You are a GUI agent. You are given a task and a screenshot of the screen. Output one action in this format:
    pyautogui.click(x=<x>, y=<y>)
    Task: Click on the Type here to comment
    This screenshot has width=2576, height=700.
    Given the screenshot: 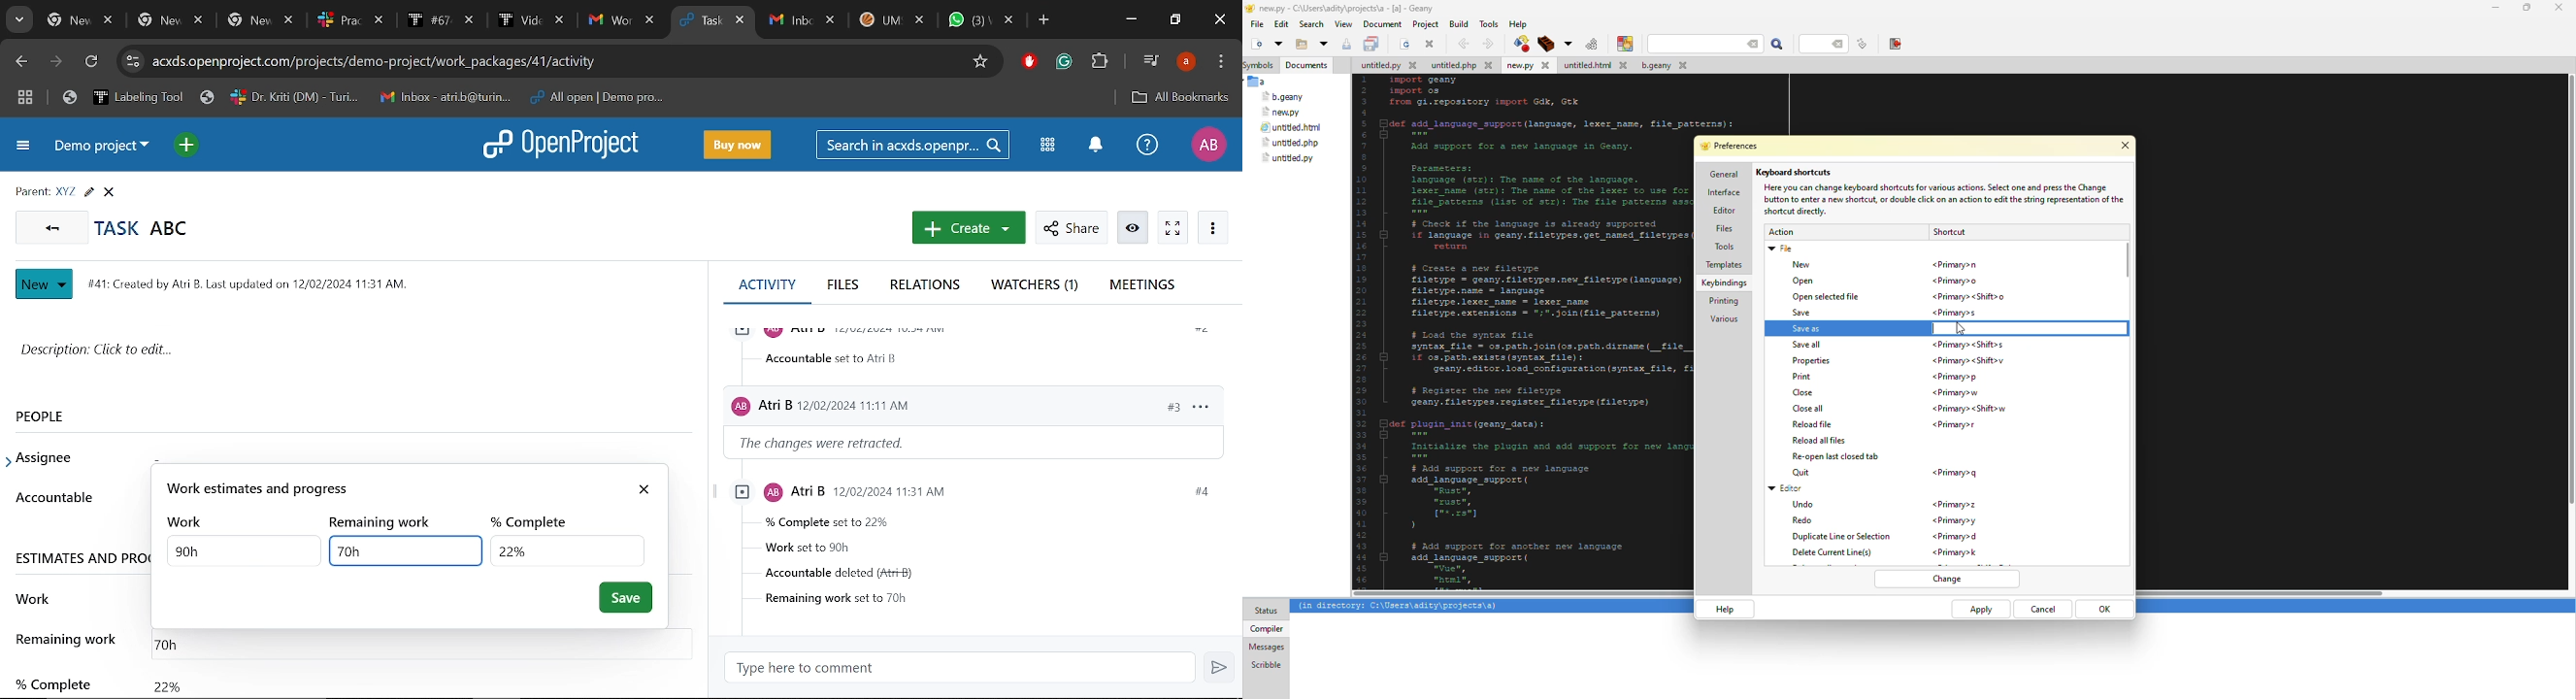 What is the action you would take?
    pyautogui.click(x=966, y=668)
    